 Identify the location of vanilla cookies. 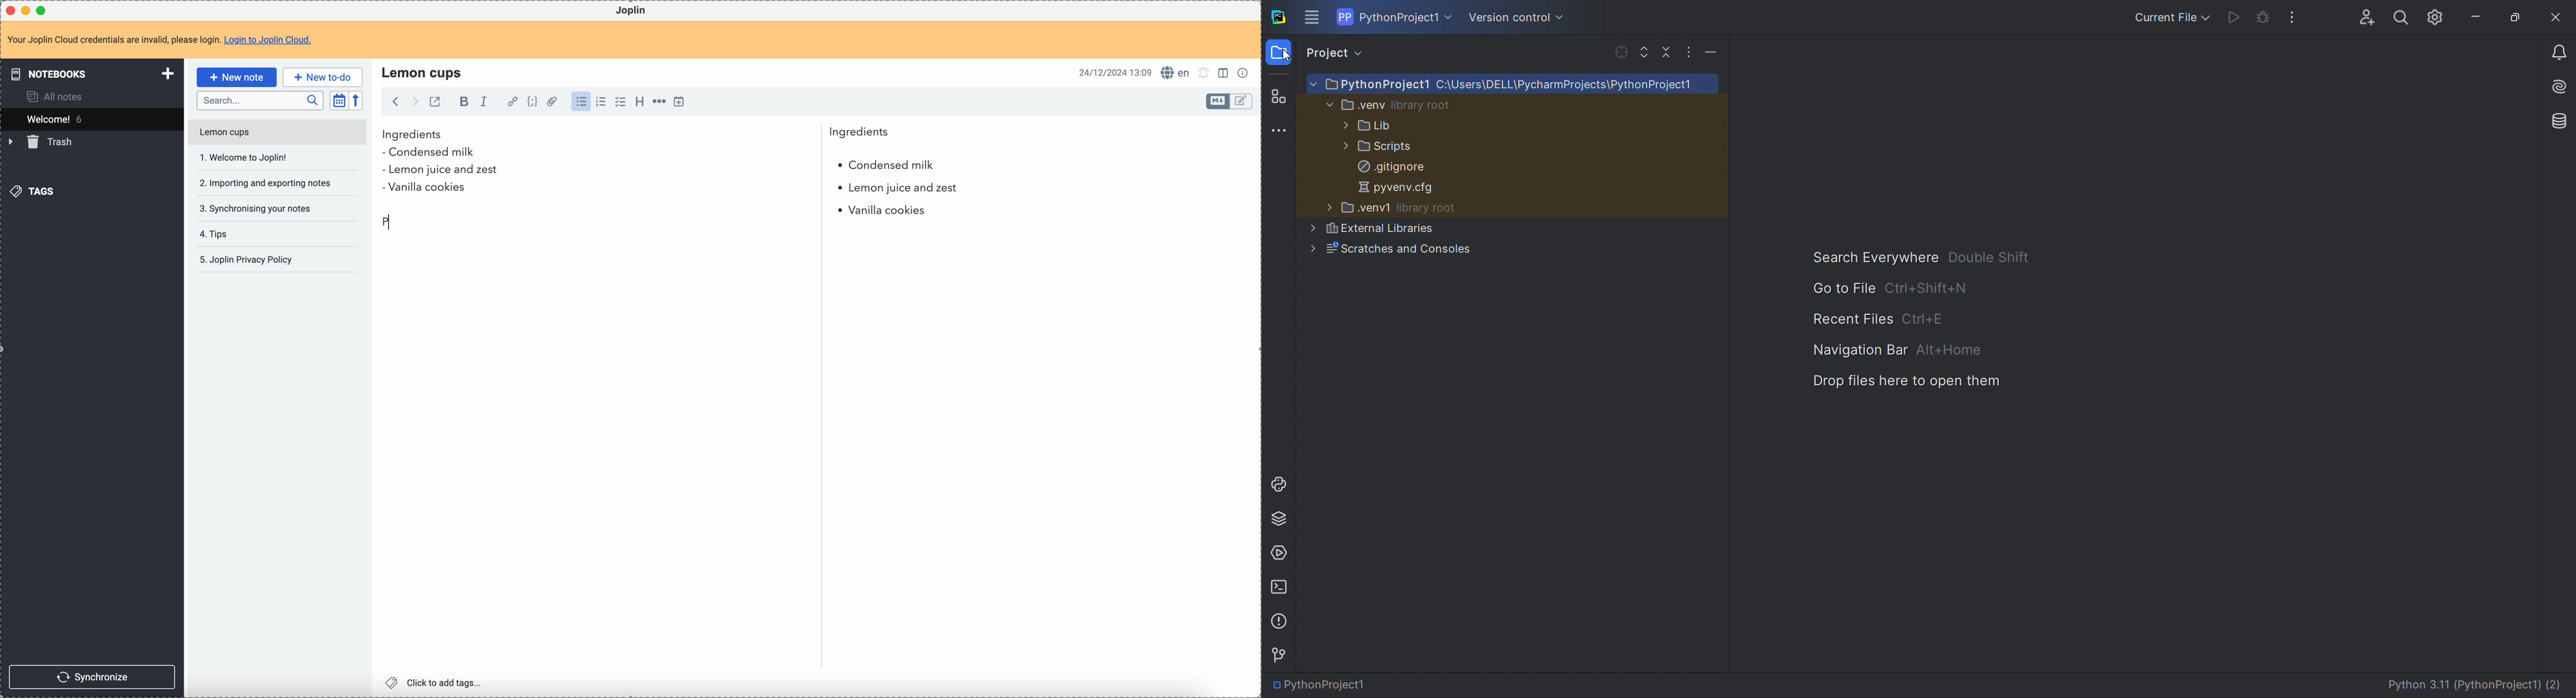
(424, 188).